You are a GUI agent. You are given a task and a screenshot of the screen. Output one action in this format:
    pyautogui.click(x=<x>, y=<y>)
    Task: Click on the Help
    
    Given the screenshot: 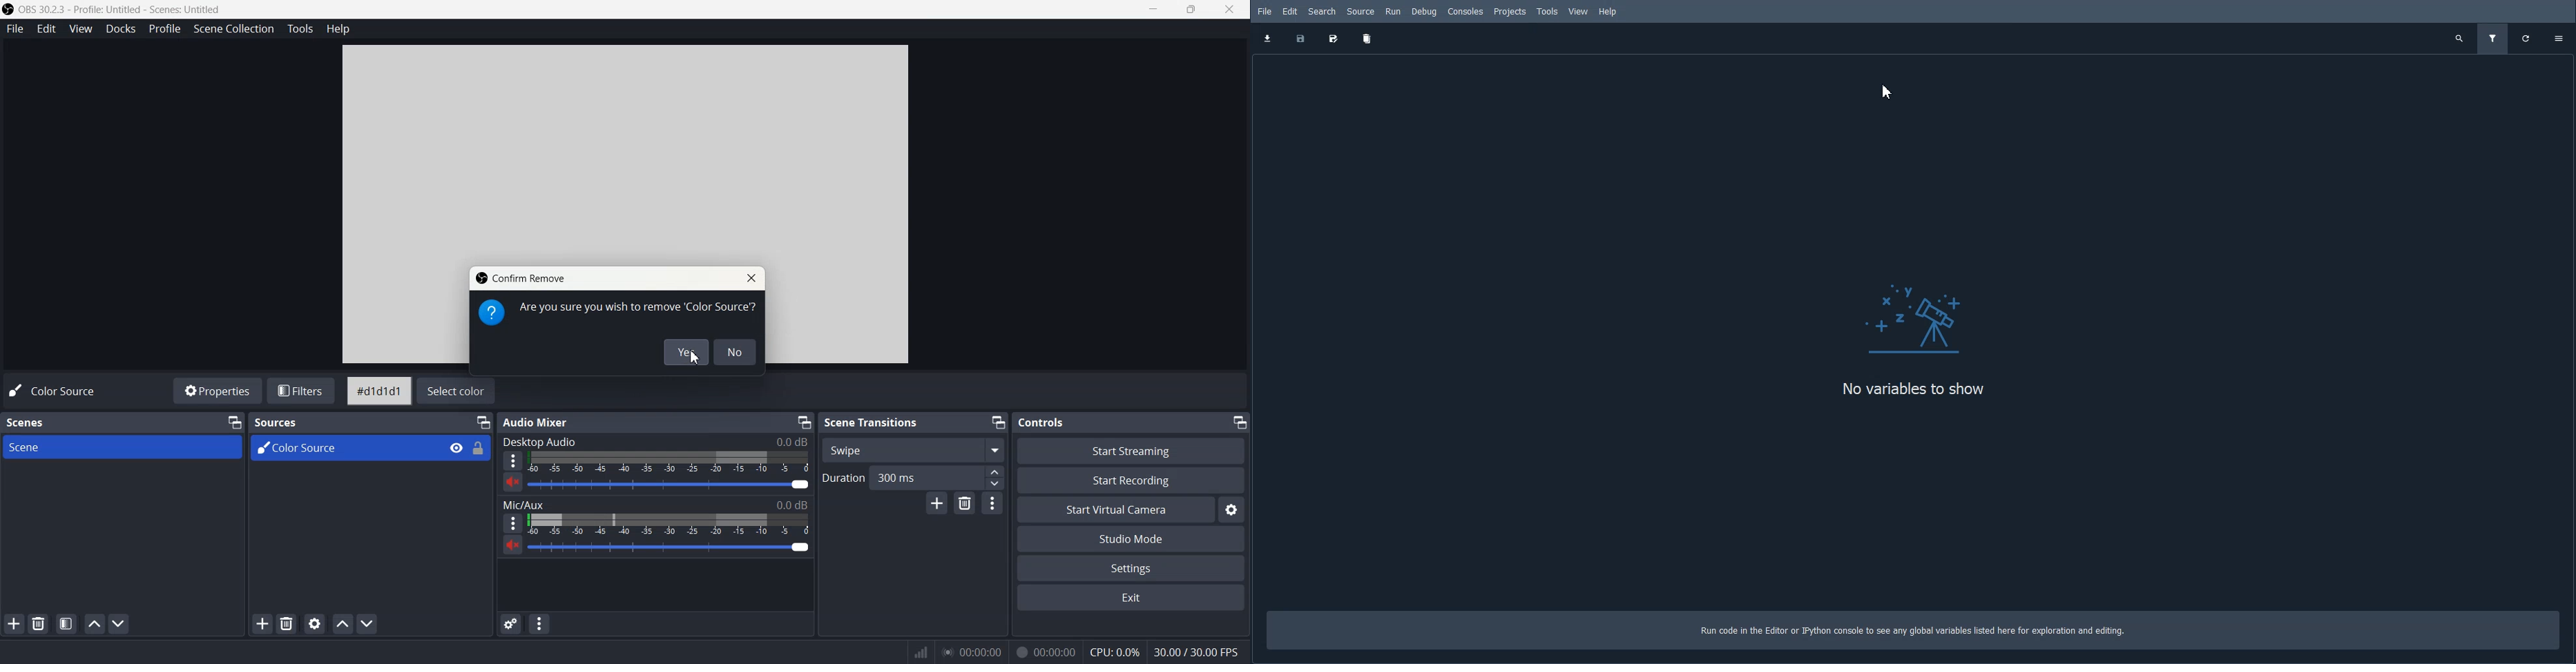 What is the action you would take?
    pyautogui.click(x=337, y=29)
    